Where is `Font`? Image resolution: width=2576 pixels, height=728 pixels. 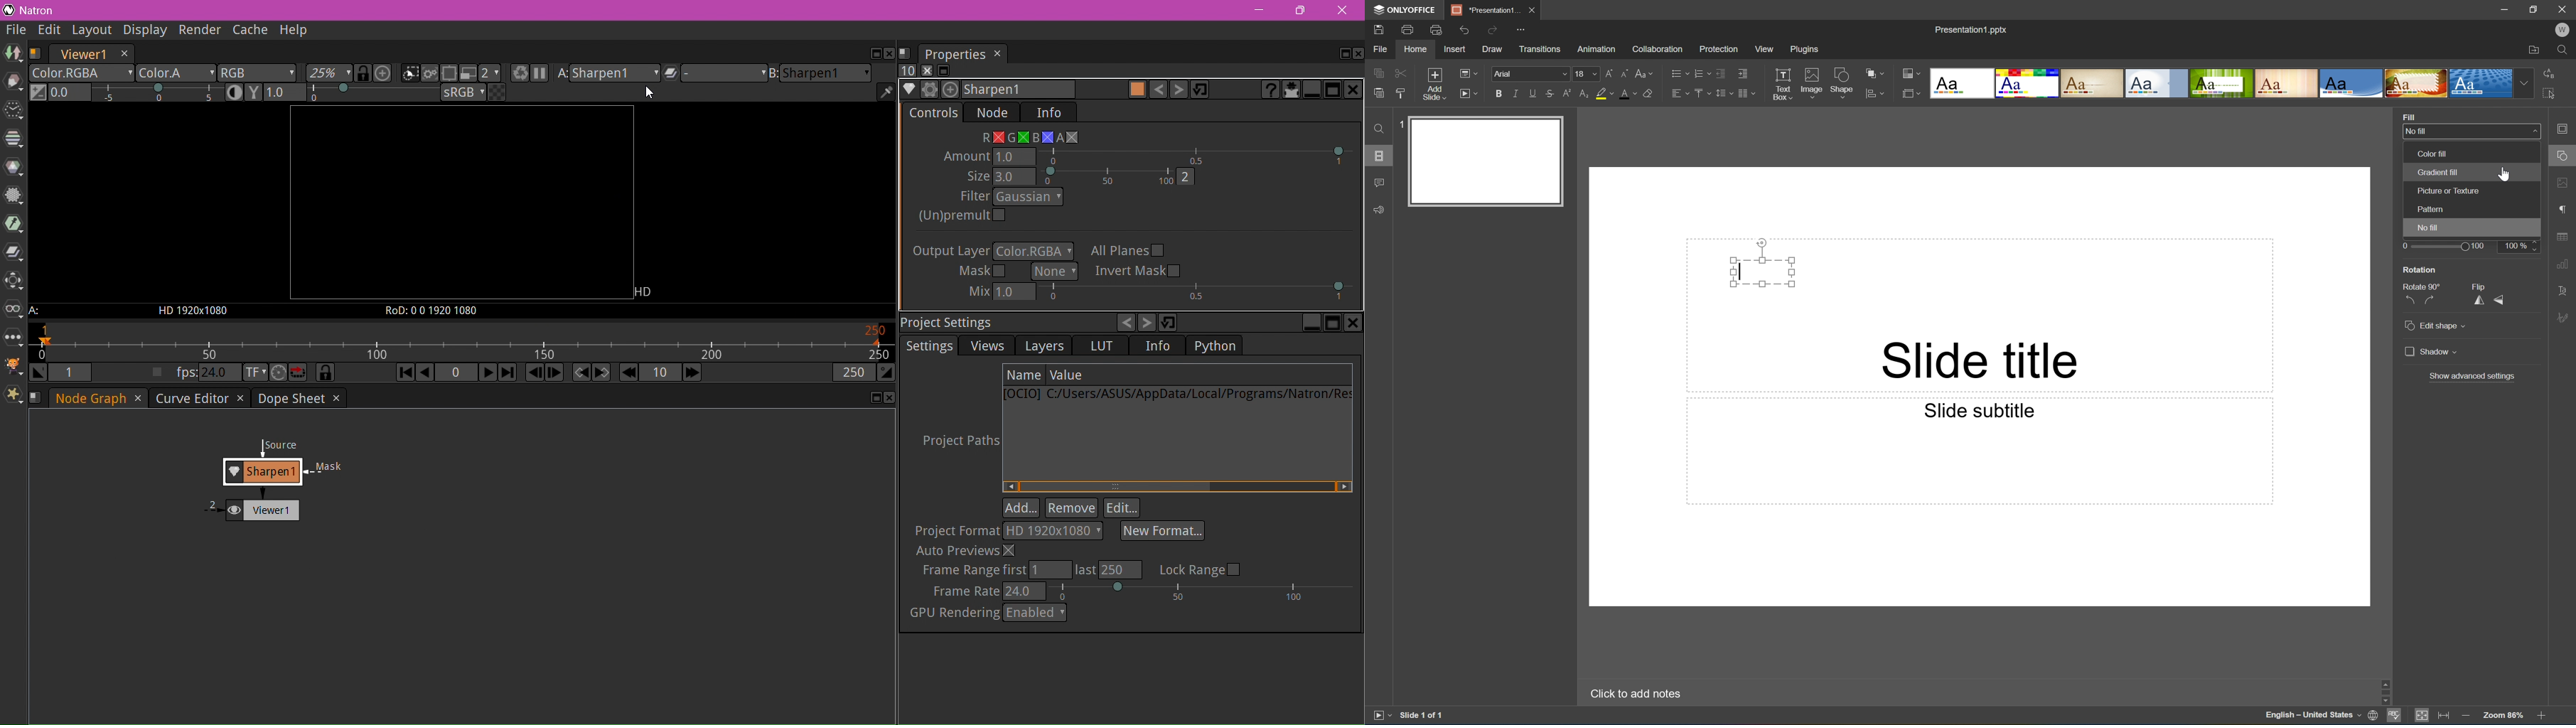 Font is located at coordinates (1532, 74).